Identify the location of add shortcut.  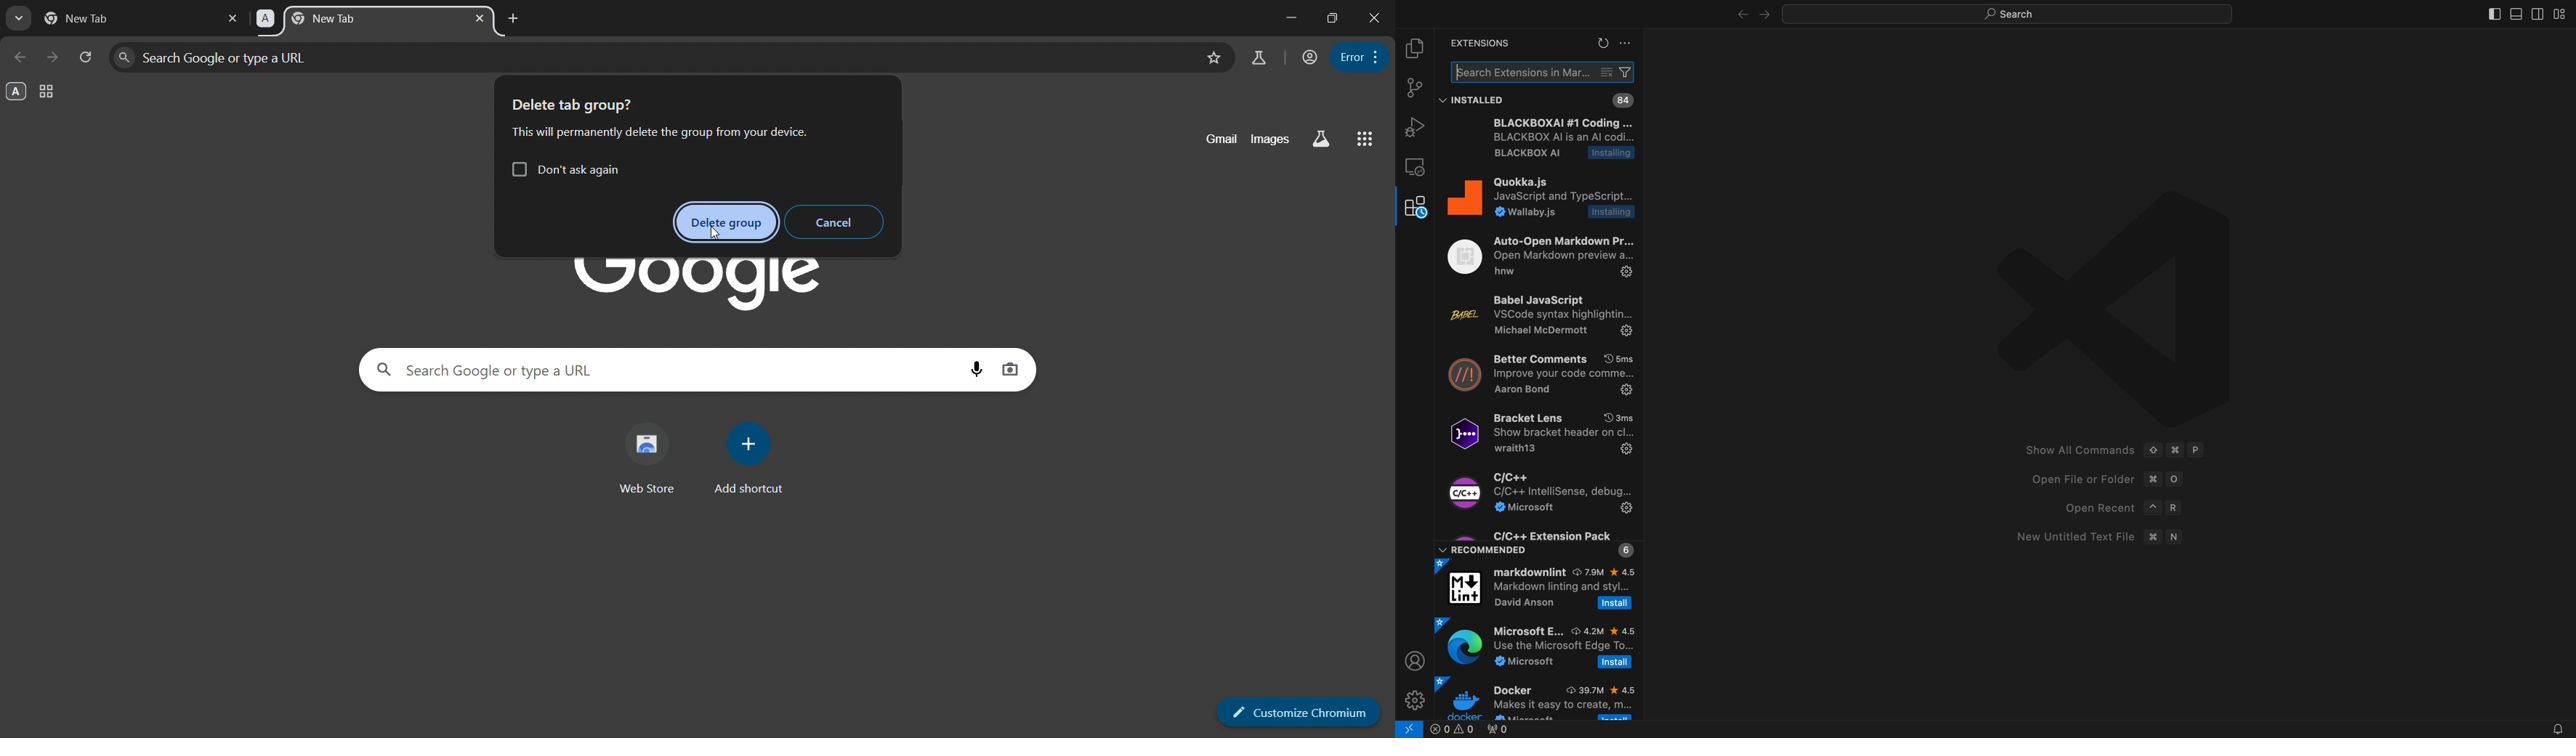
(750, 459).